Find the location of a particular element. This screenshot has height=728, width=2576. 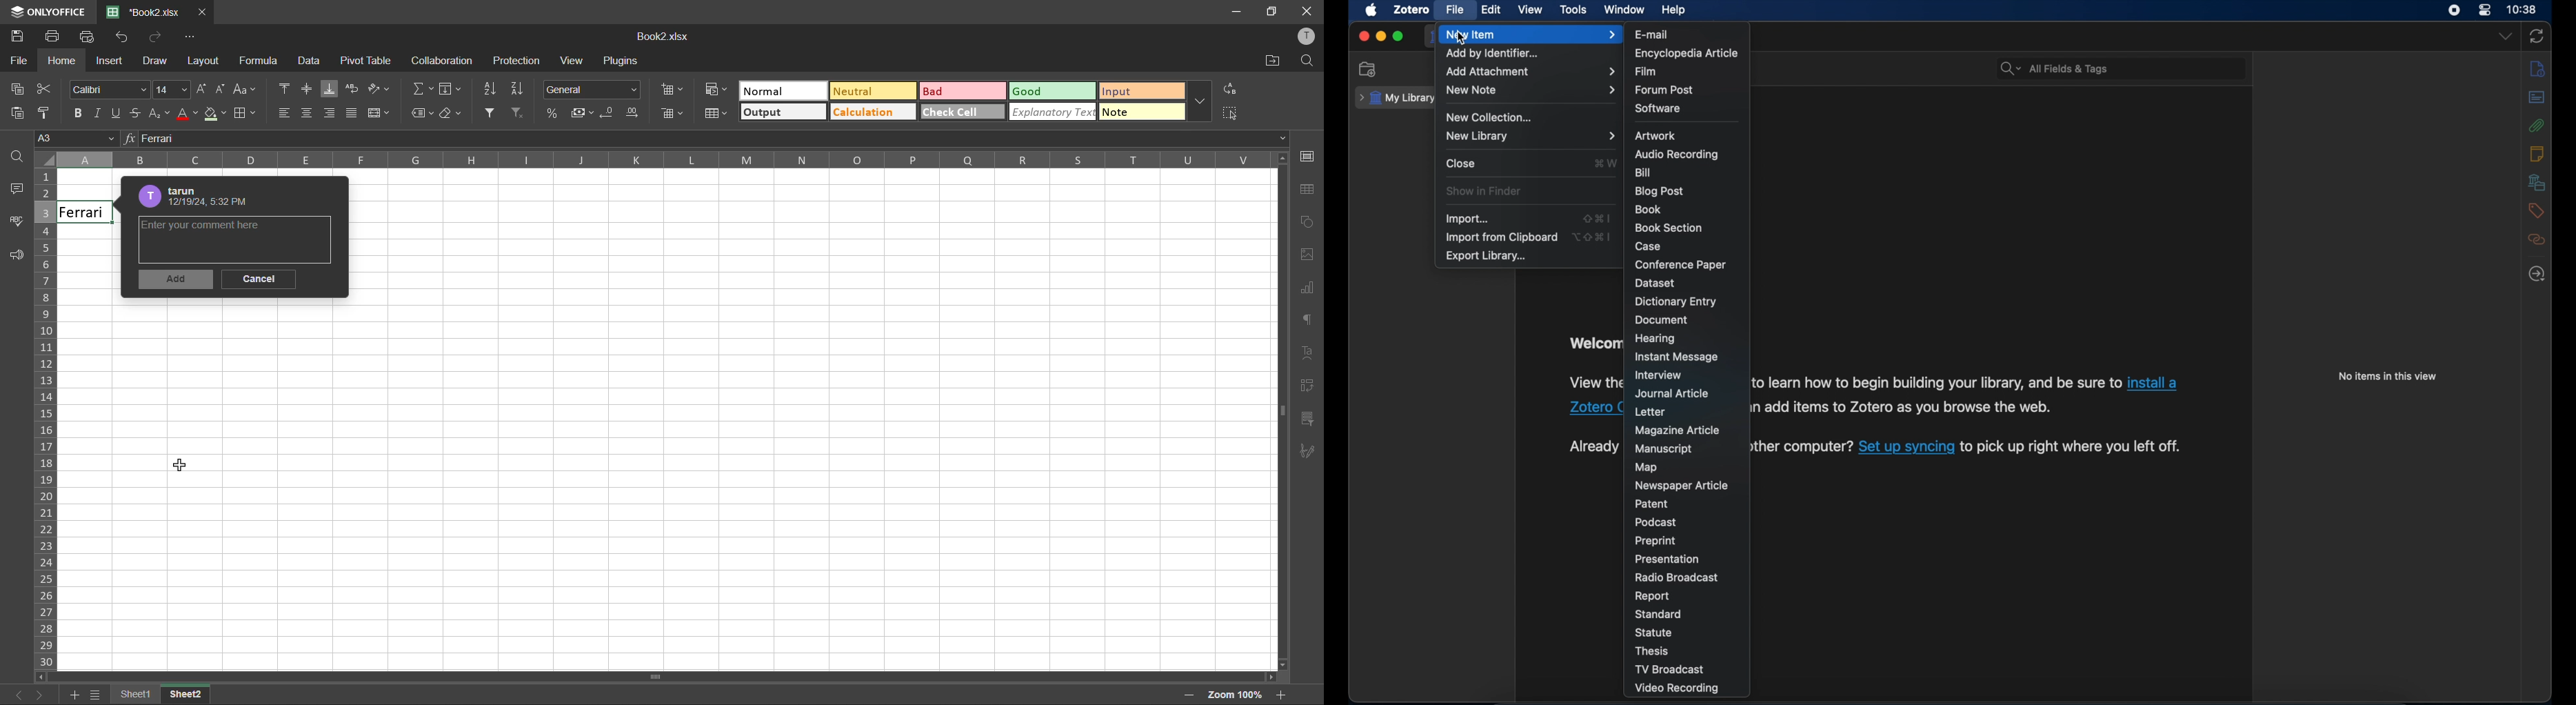

slicer is located at coordinates (1307, 421).